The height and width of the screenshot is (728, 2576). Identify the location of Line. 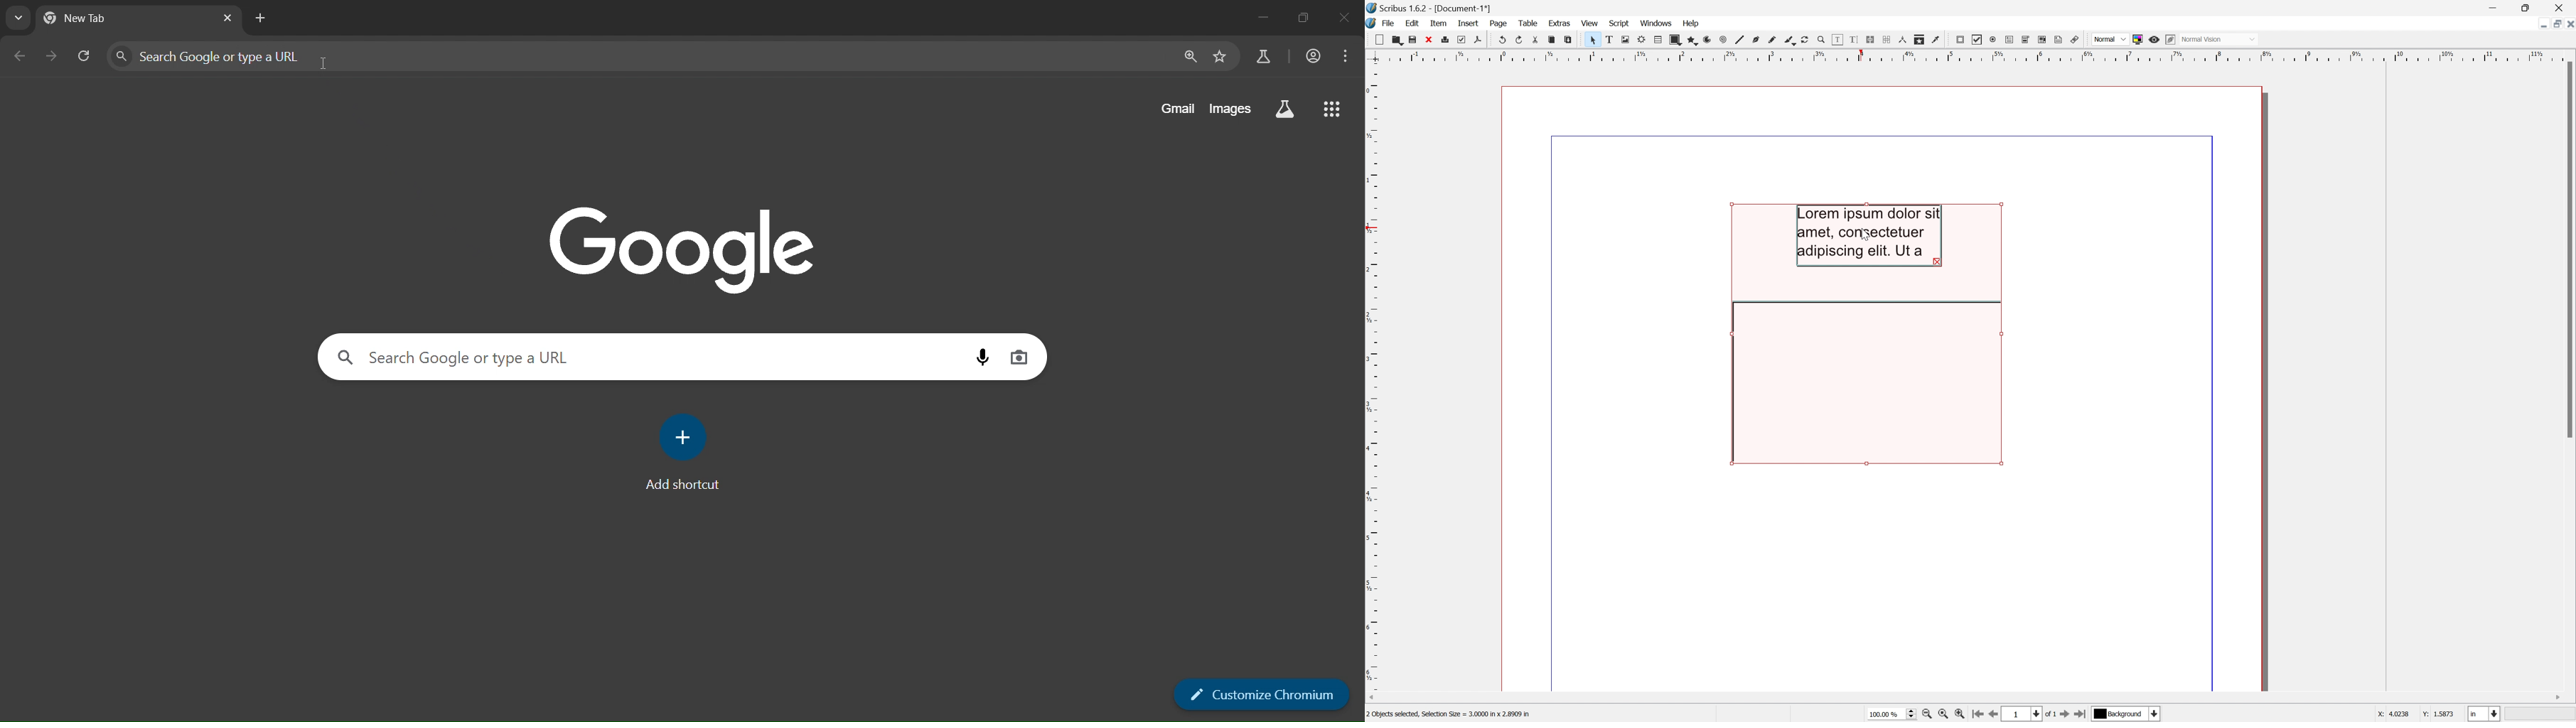
(1738, 40).